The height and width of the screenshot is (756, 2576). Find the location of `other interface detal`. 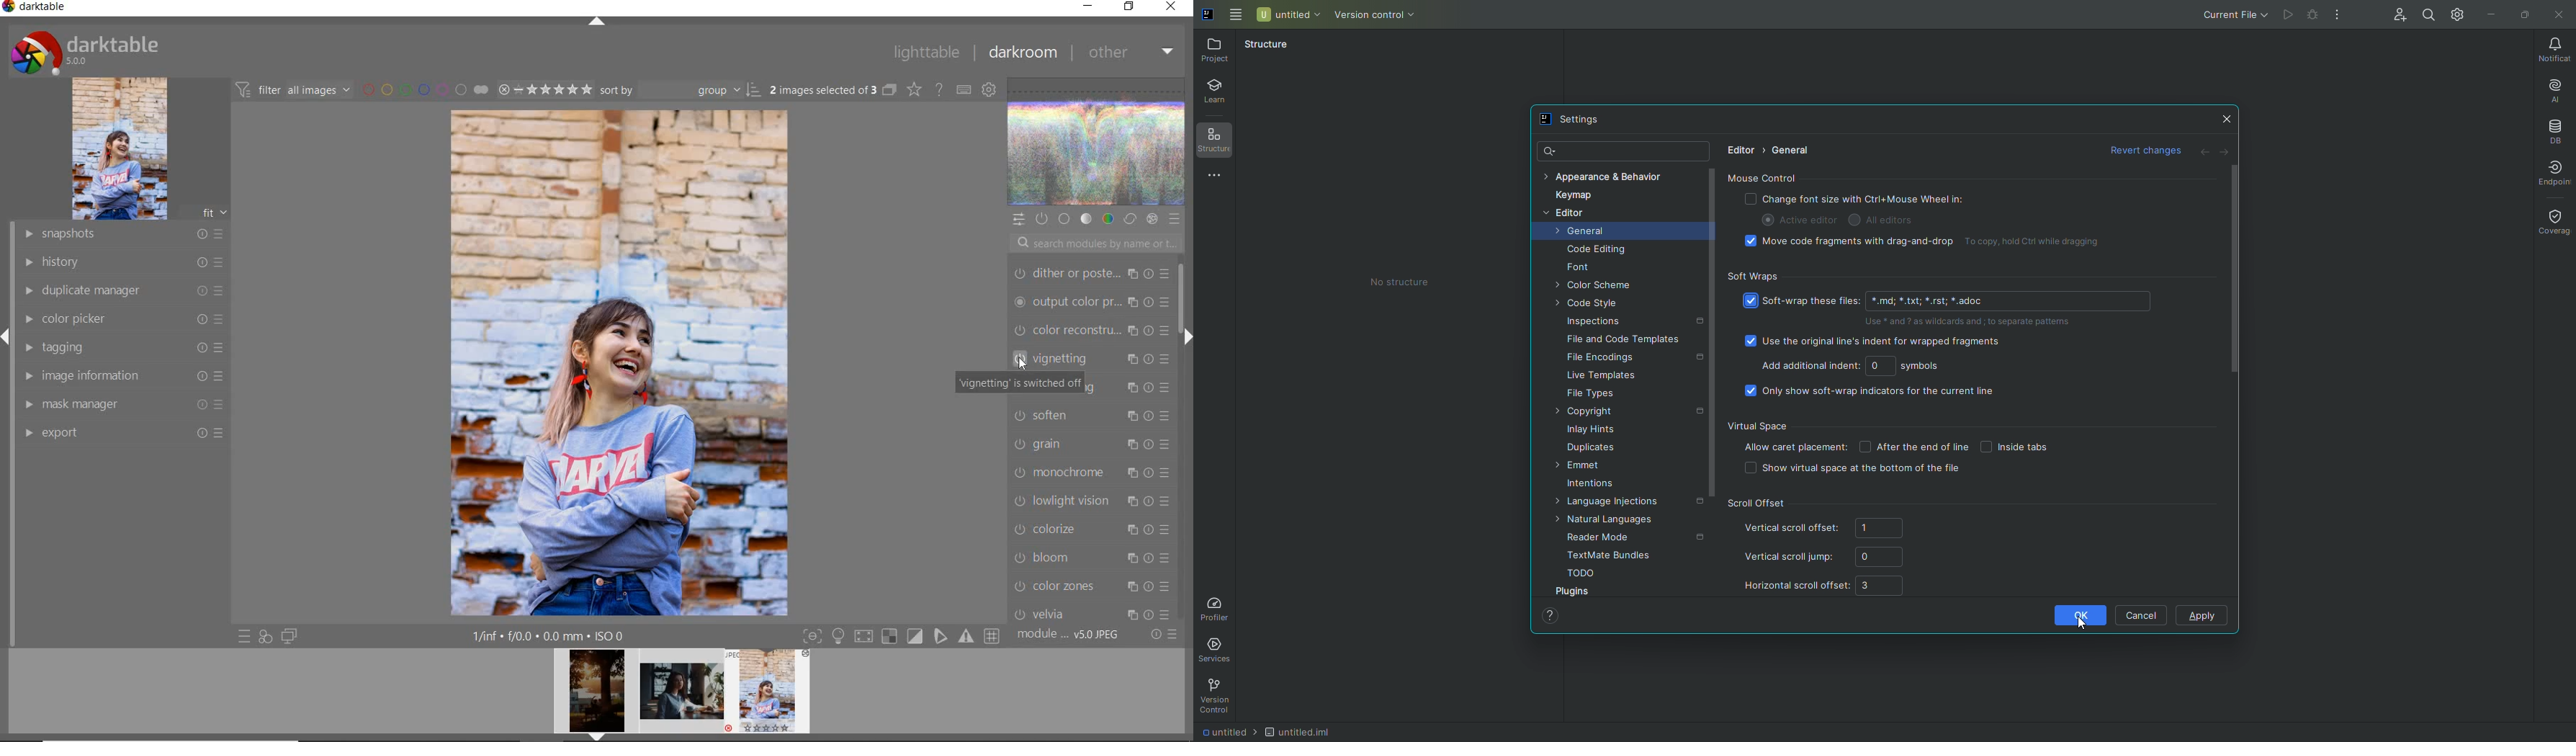

other interface detal is located at coordinates (550, 636).